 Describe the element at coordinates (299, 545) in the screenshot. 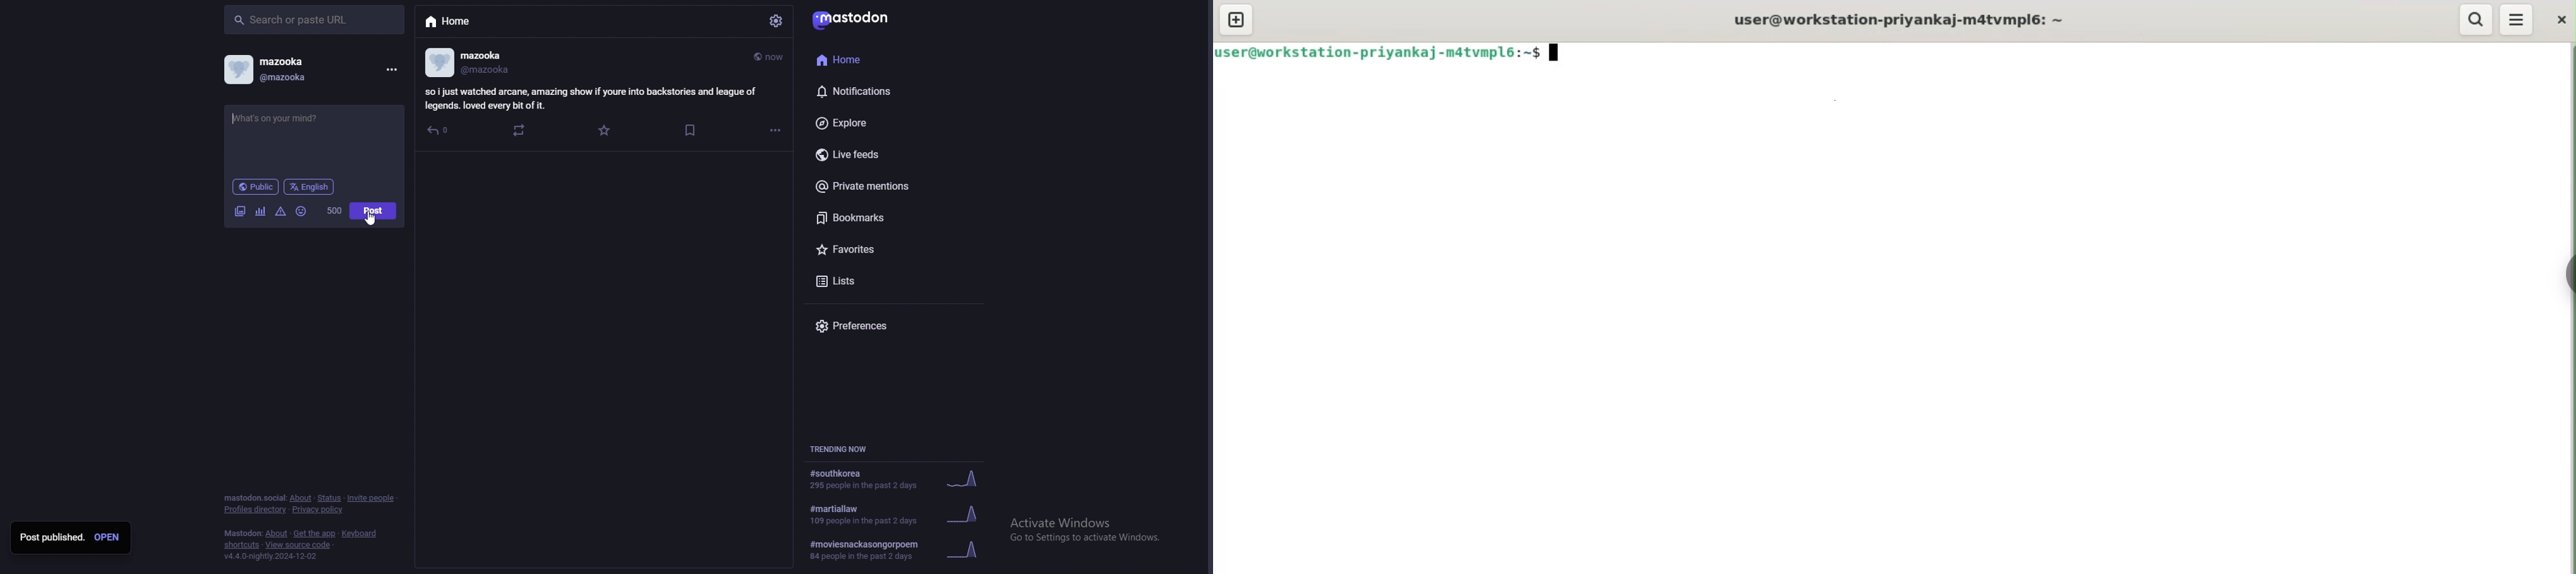

I see `view source code` at that location.